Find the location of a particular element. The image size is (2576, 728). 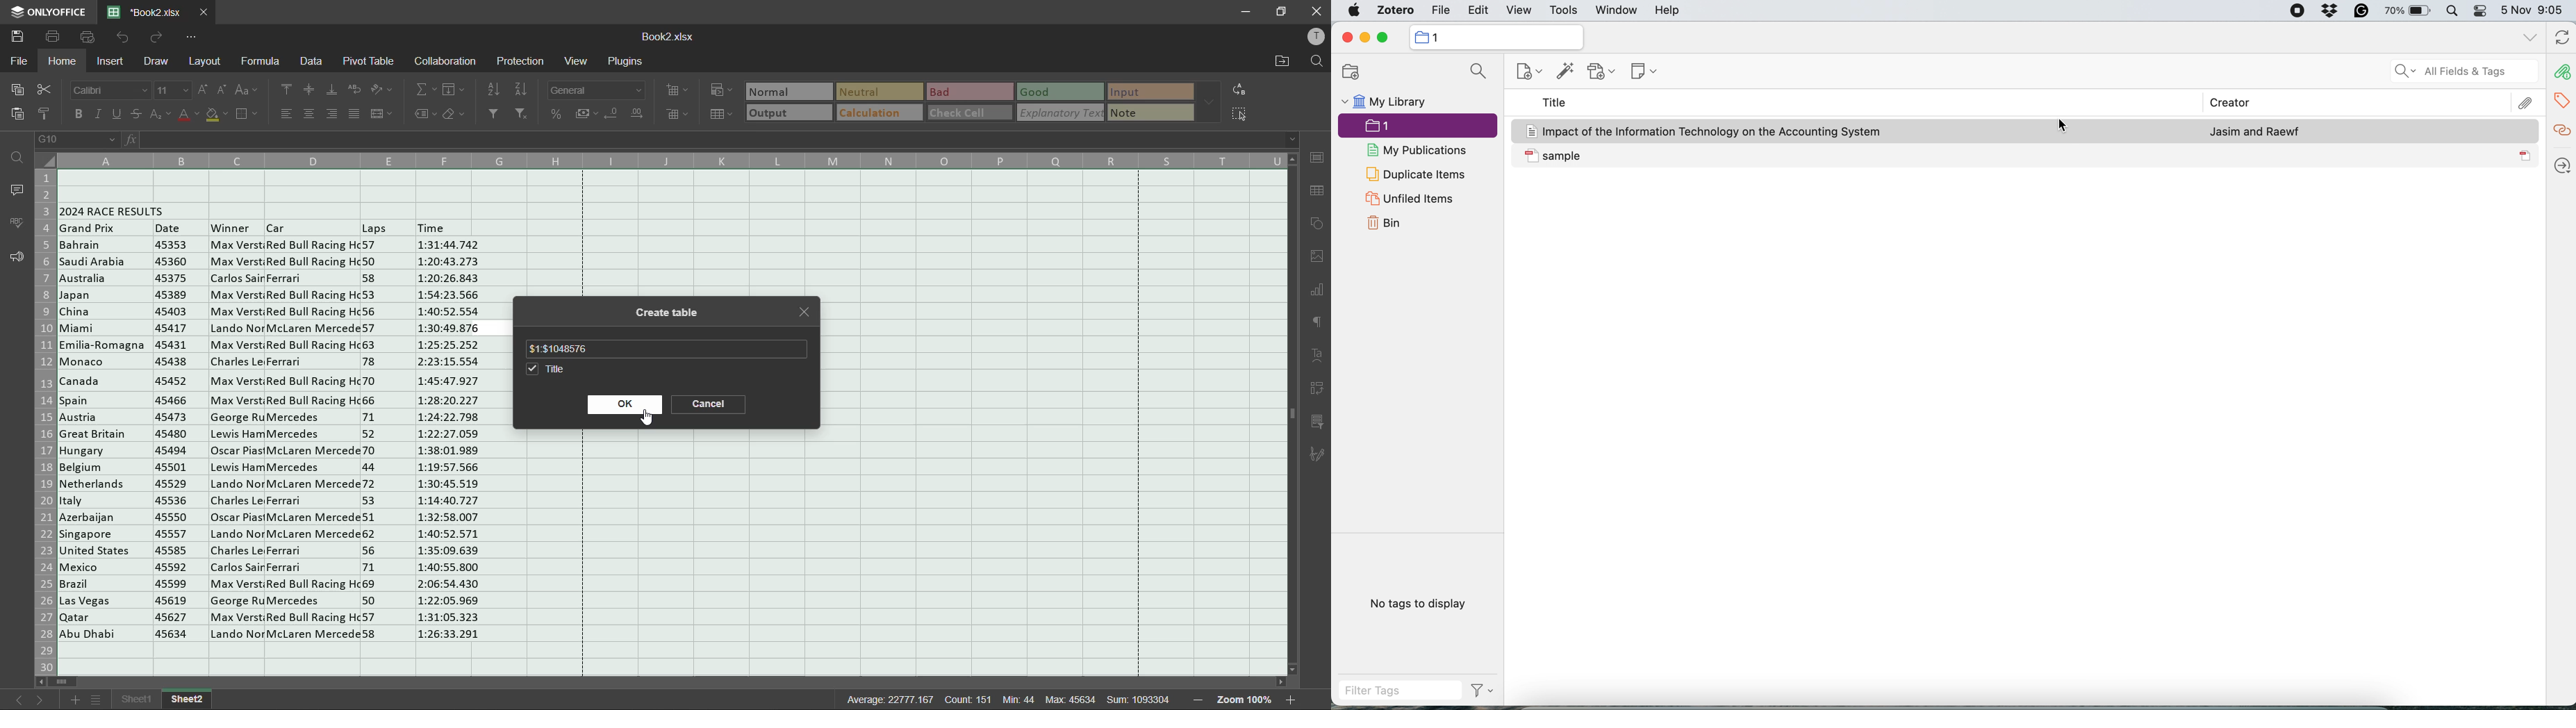

fx is located at coordinates (133, 141).